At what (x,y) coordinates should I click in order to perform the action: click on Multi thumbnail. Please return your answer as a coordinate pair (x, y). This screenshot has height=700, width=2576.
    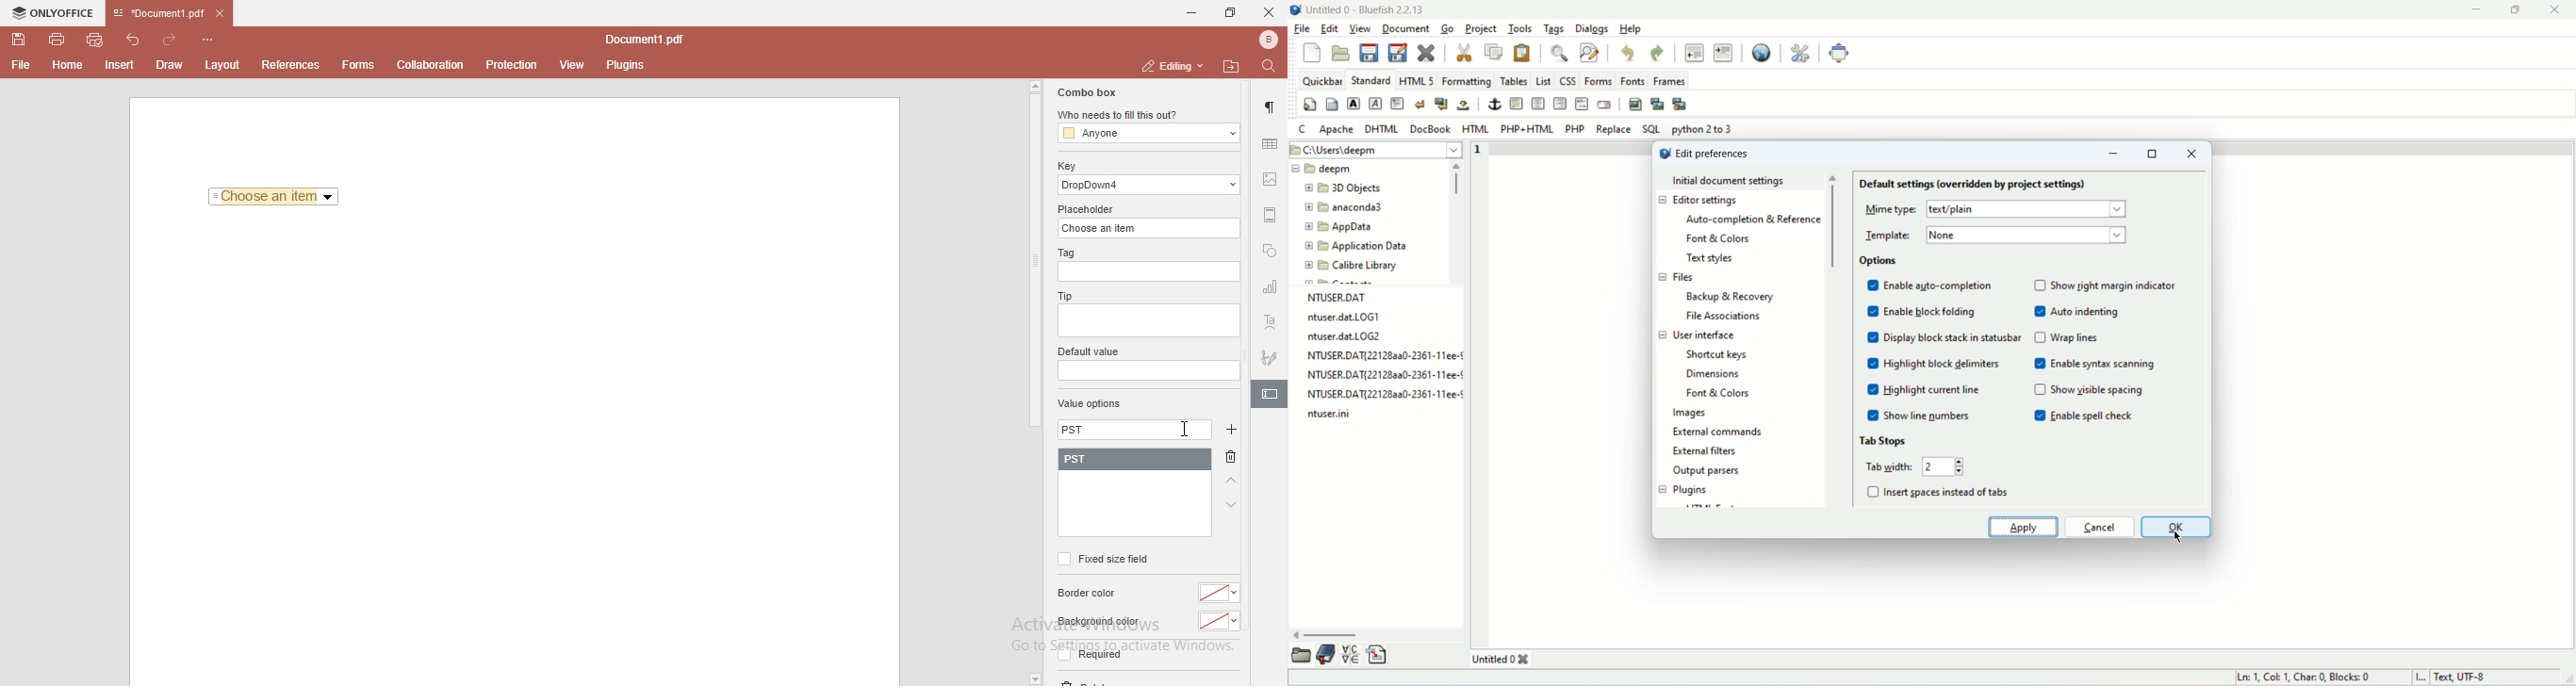
    Looking at the image, I should click on (1680, 104).